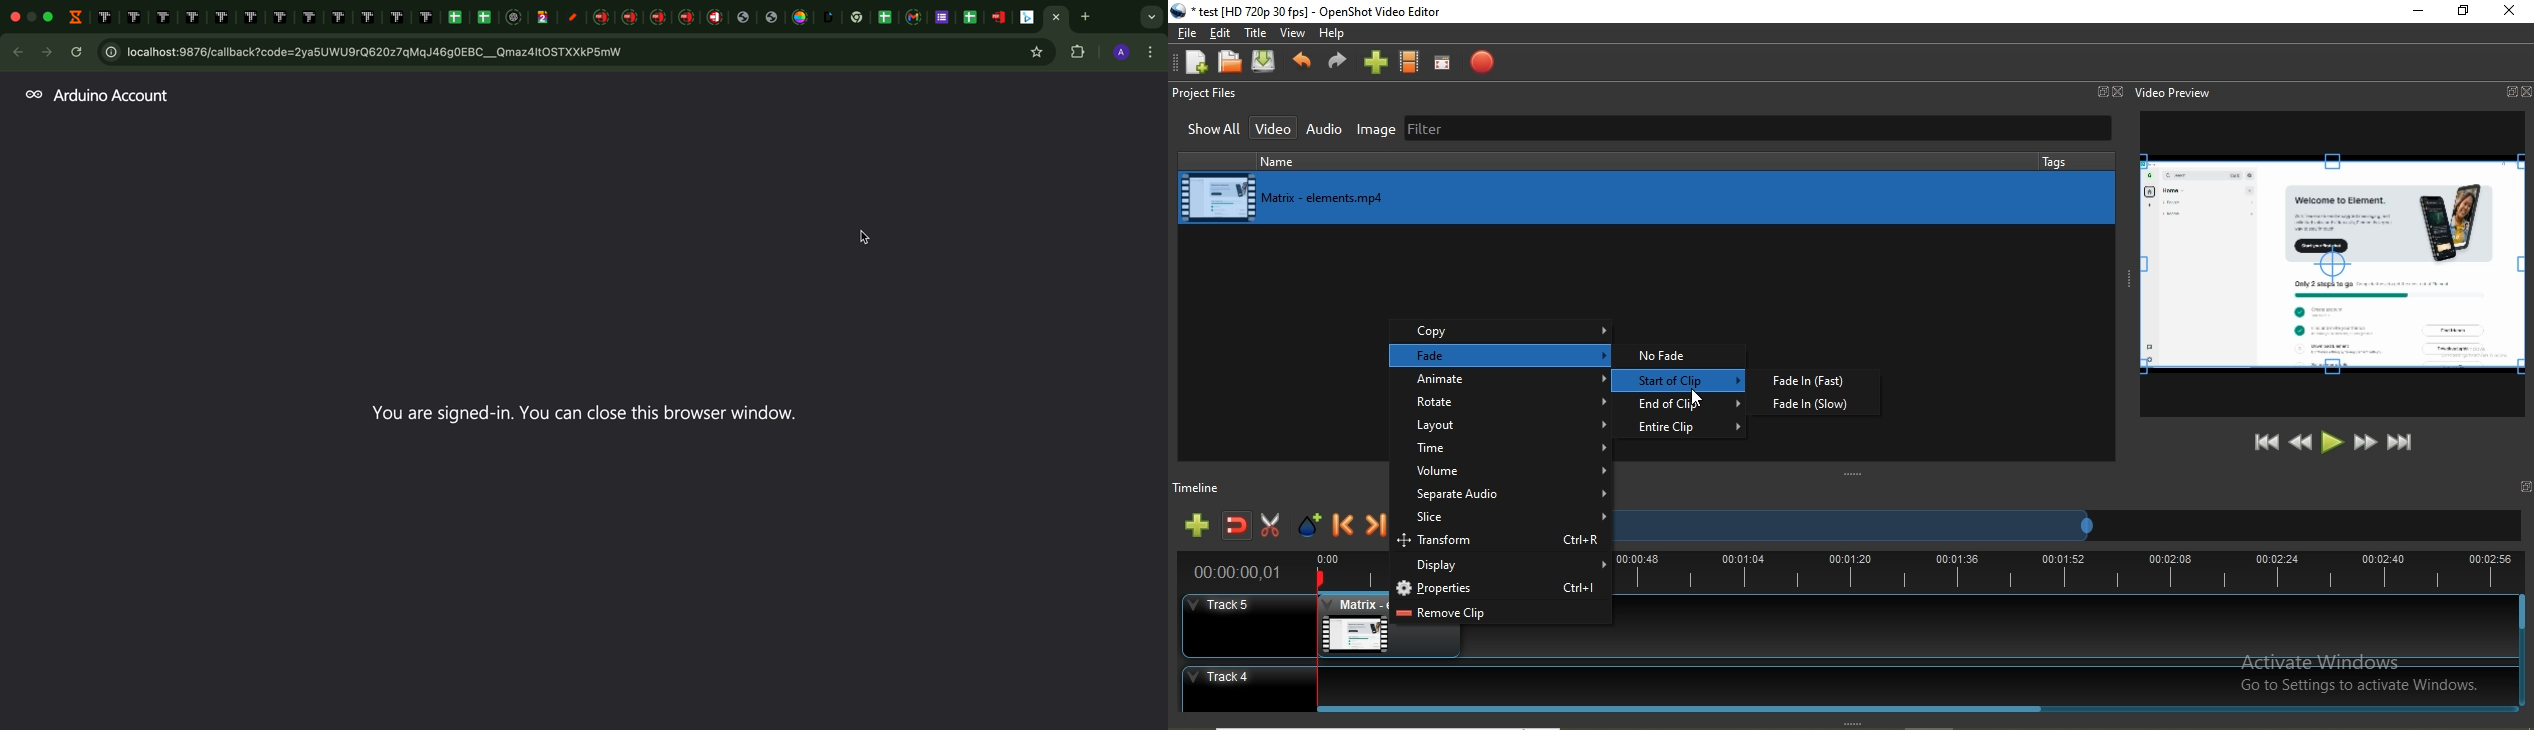 This screenshot has width=2548, height=756. Describe the element at coordinates (1246, 614) in the screenshot. I see `track 5` at that location.